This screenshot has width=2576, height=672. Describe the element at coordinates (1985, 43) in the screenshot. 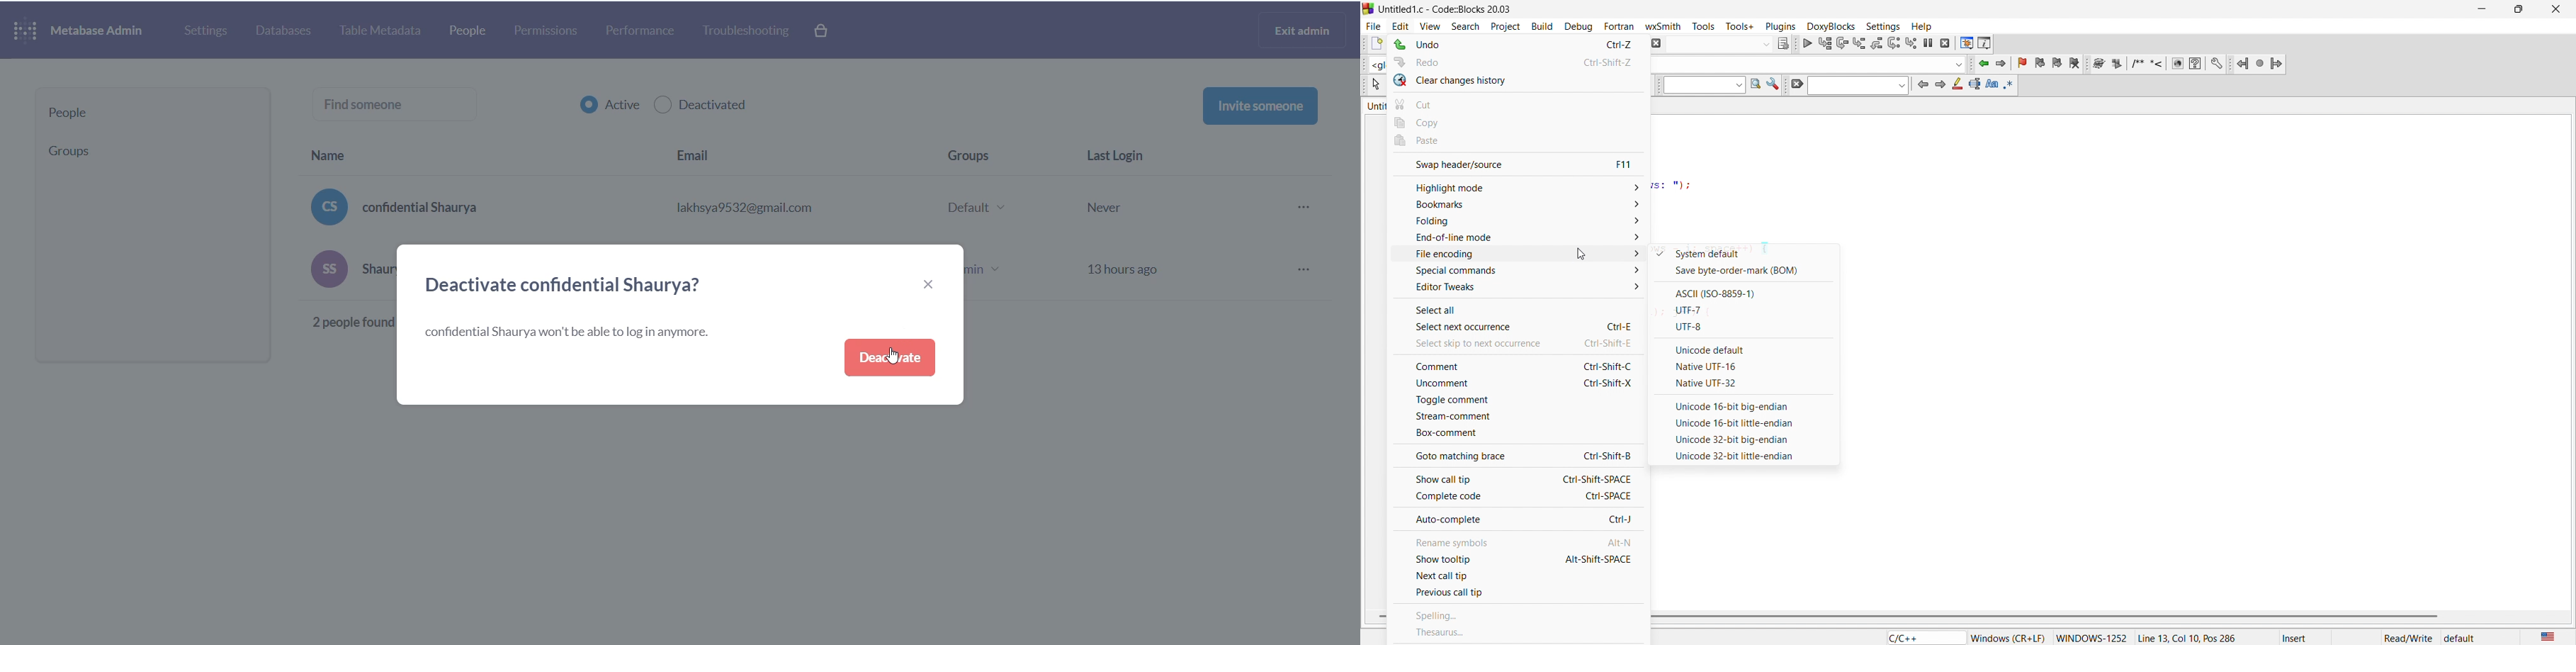

I see `info` at that location.